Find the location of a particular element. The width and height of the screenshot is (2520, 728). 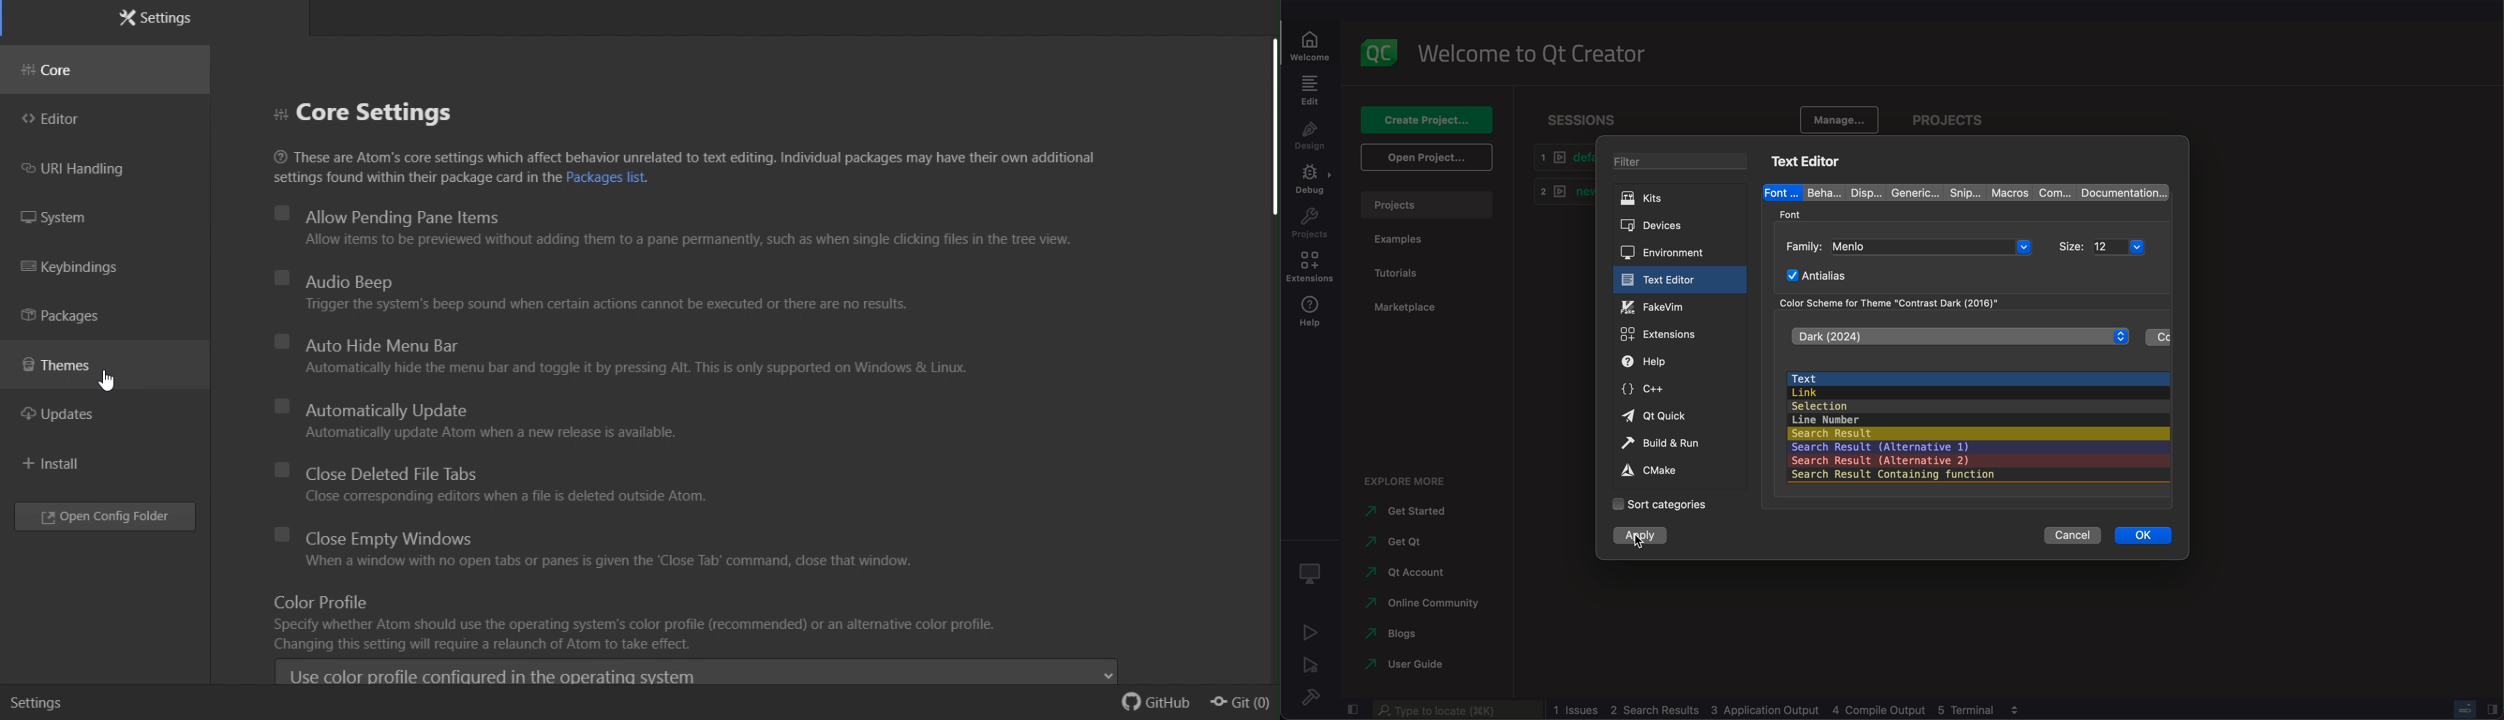

dark 2024 is located at coordinates (1959, 336).